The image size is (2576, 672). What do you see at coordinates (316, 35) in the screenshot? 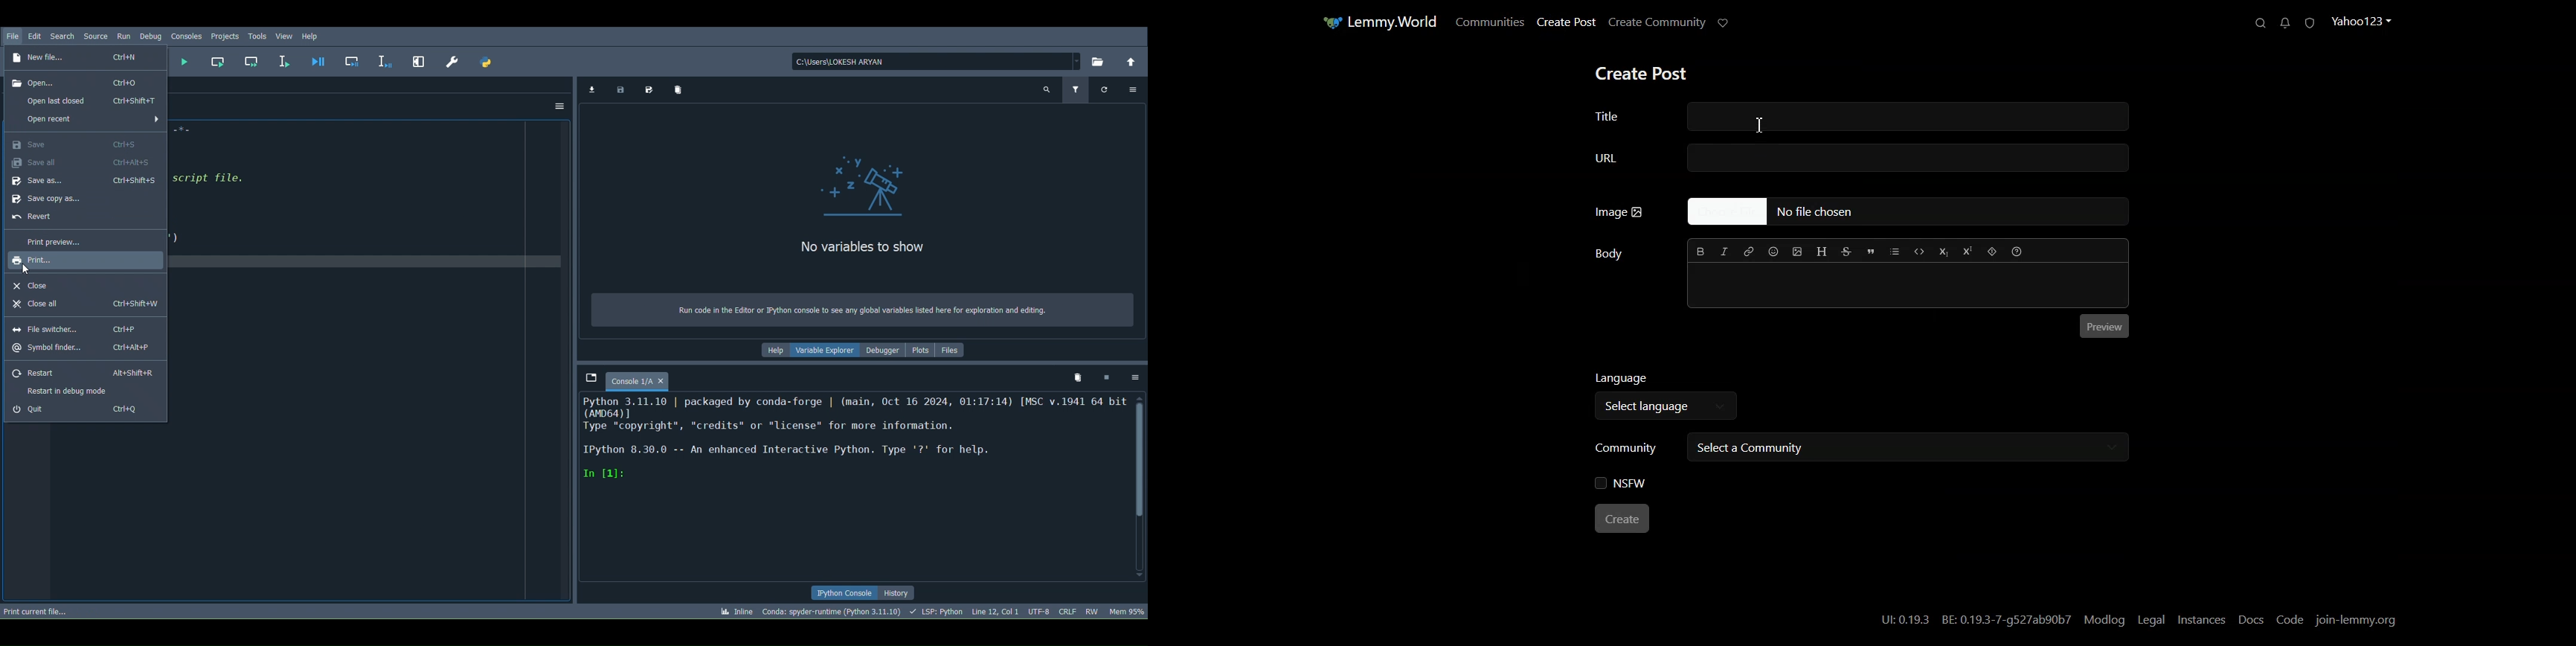
I see `Help` at bounding box center [316, 35].